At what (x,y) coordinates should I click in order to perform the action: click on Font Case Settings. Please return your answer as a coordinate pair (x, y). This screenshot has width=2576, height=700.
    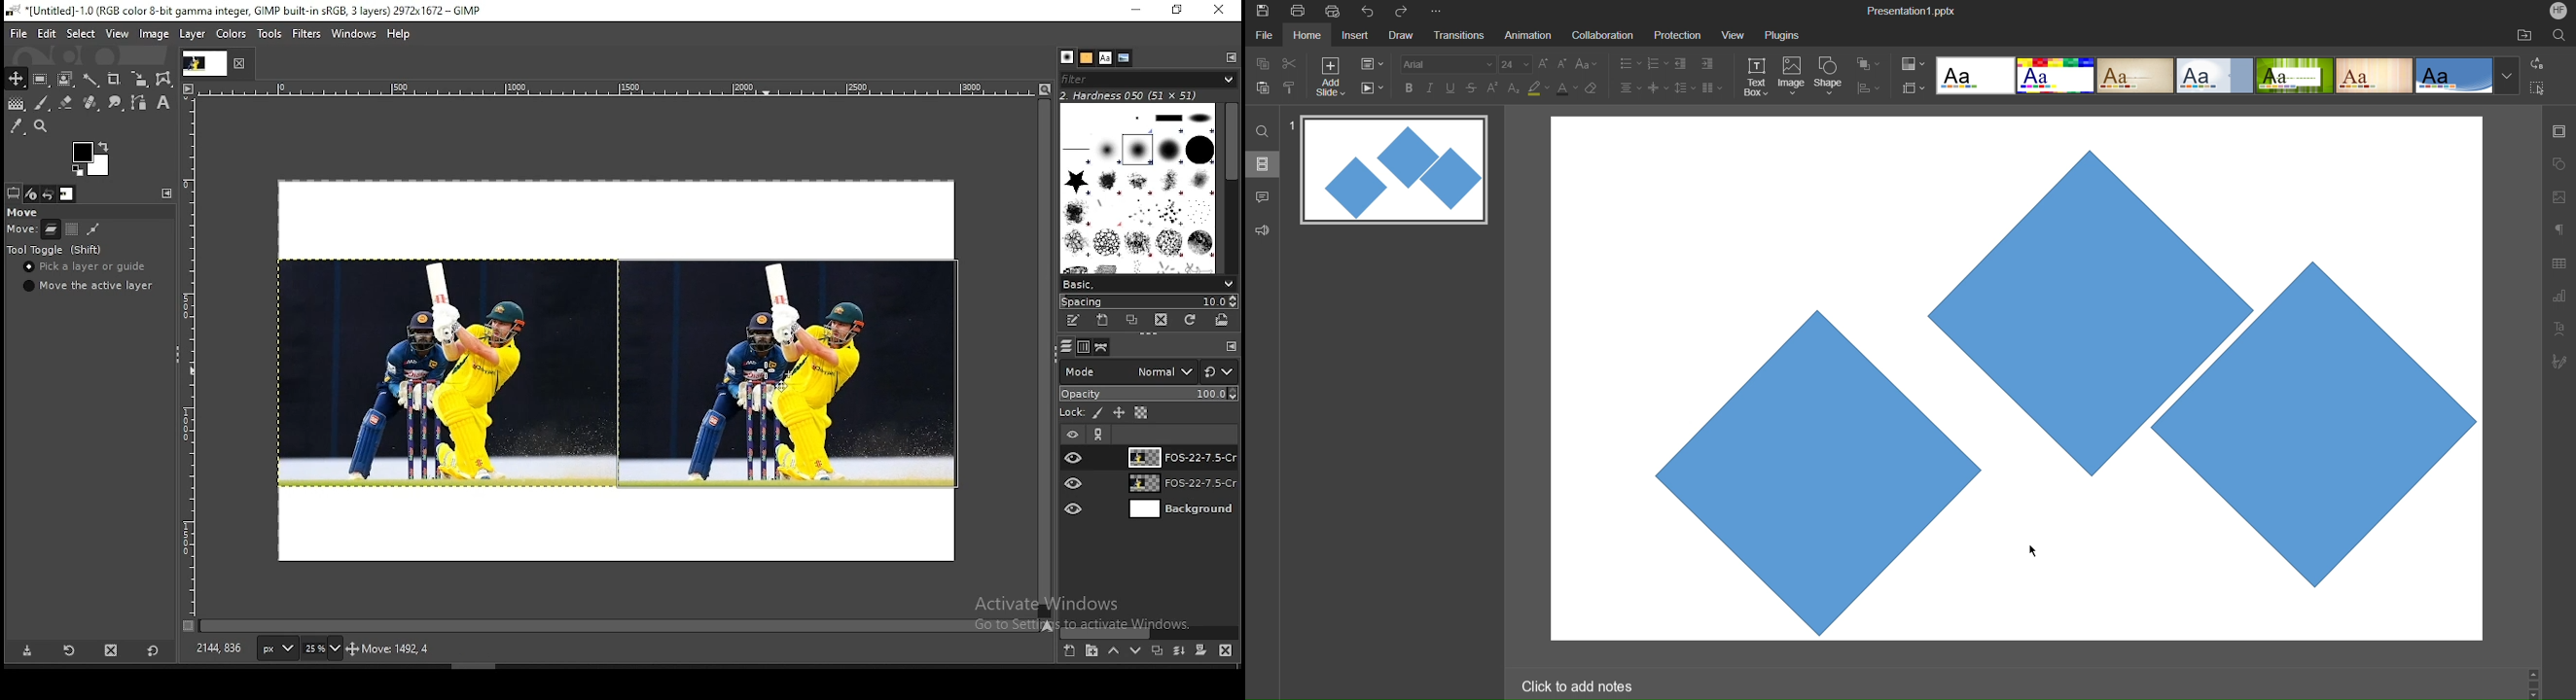
    Looking at the image, I should click on (1587, 63).